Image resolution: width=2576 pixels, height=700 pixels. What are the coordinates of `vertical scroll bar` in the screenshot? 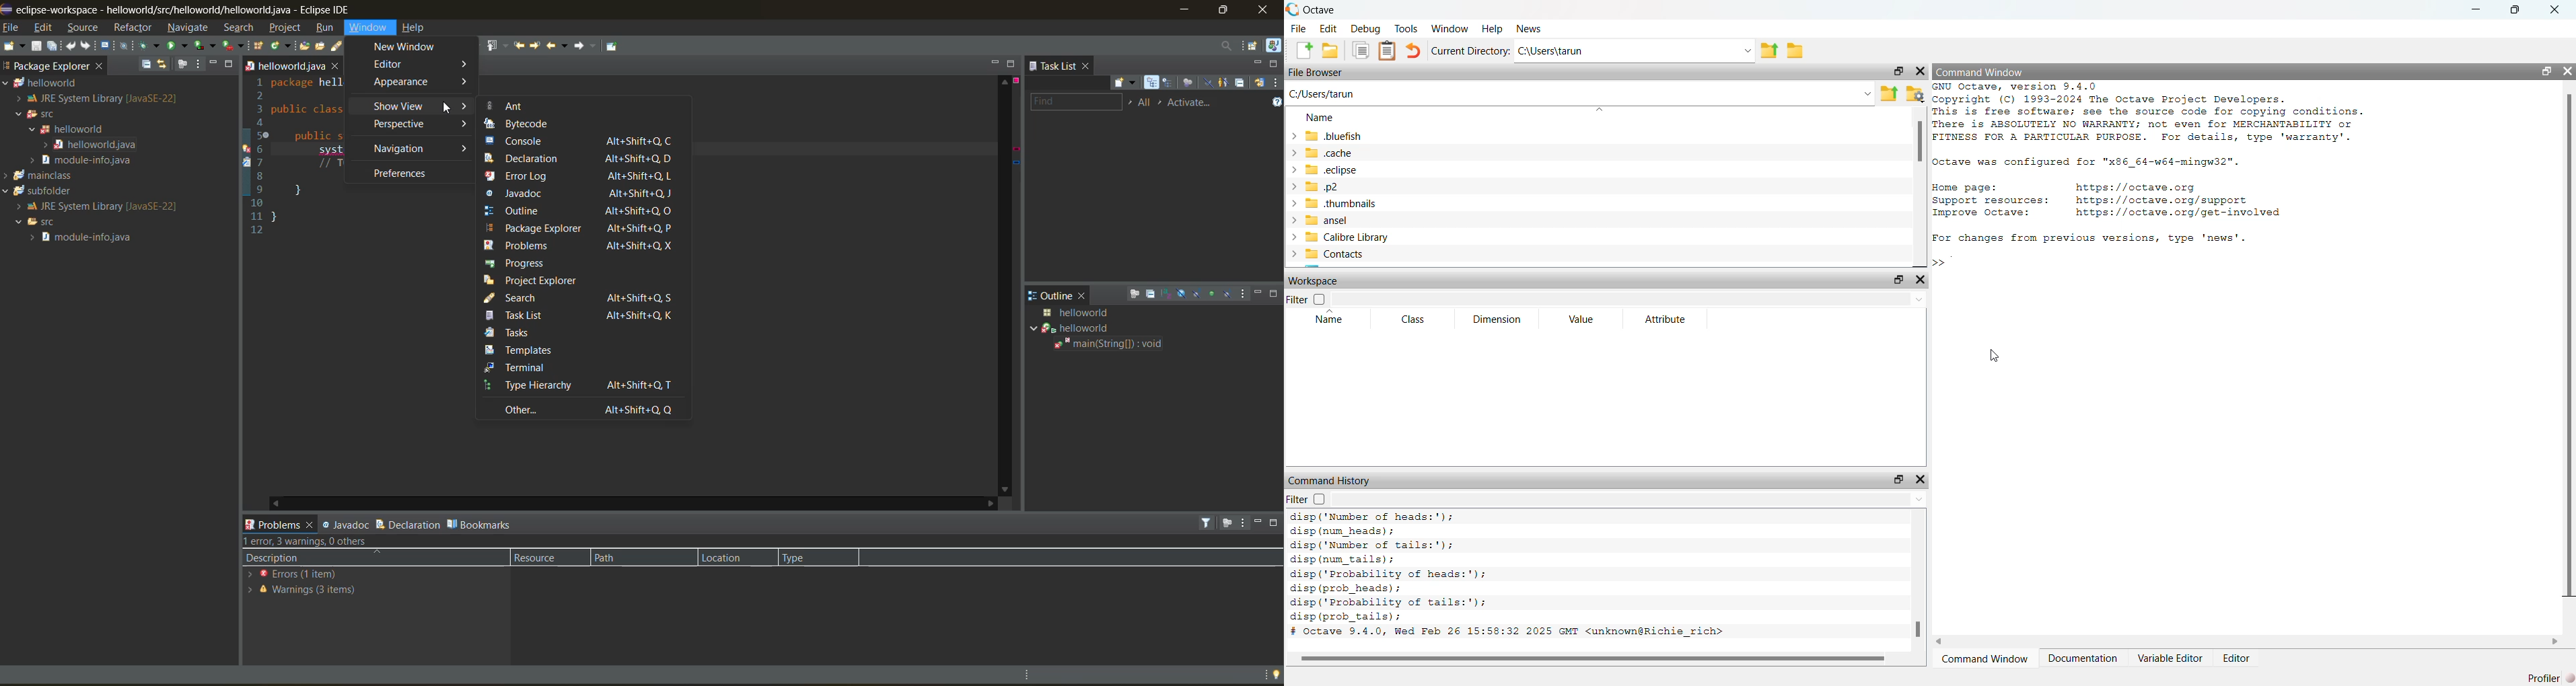 It's located at (1919, 187).